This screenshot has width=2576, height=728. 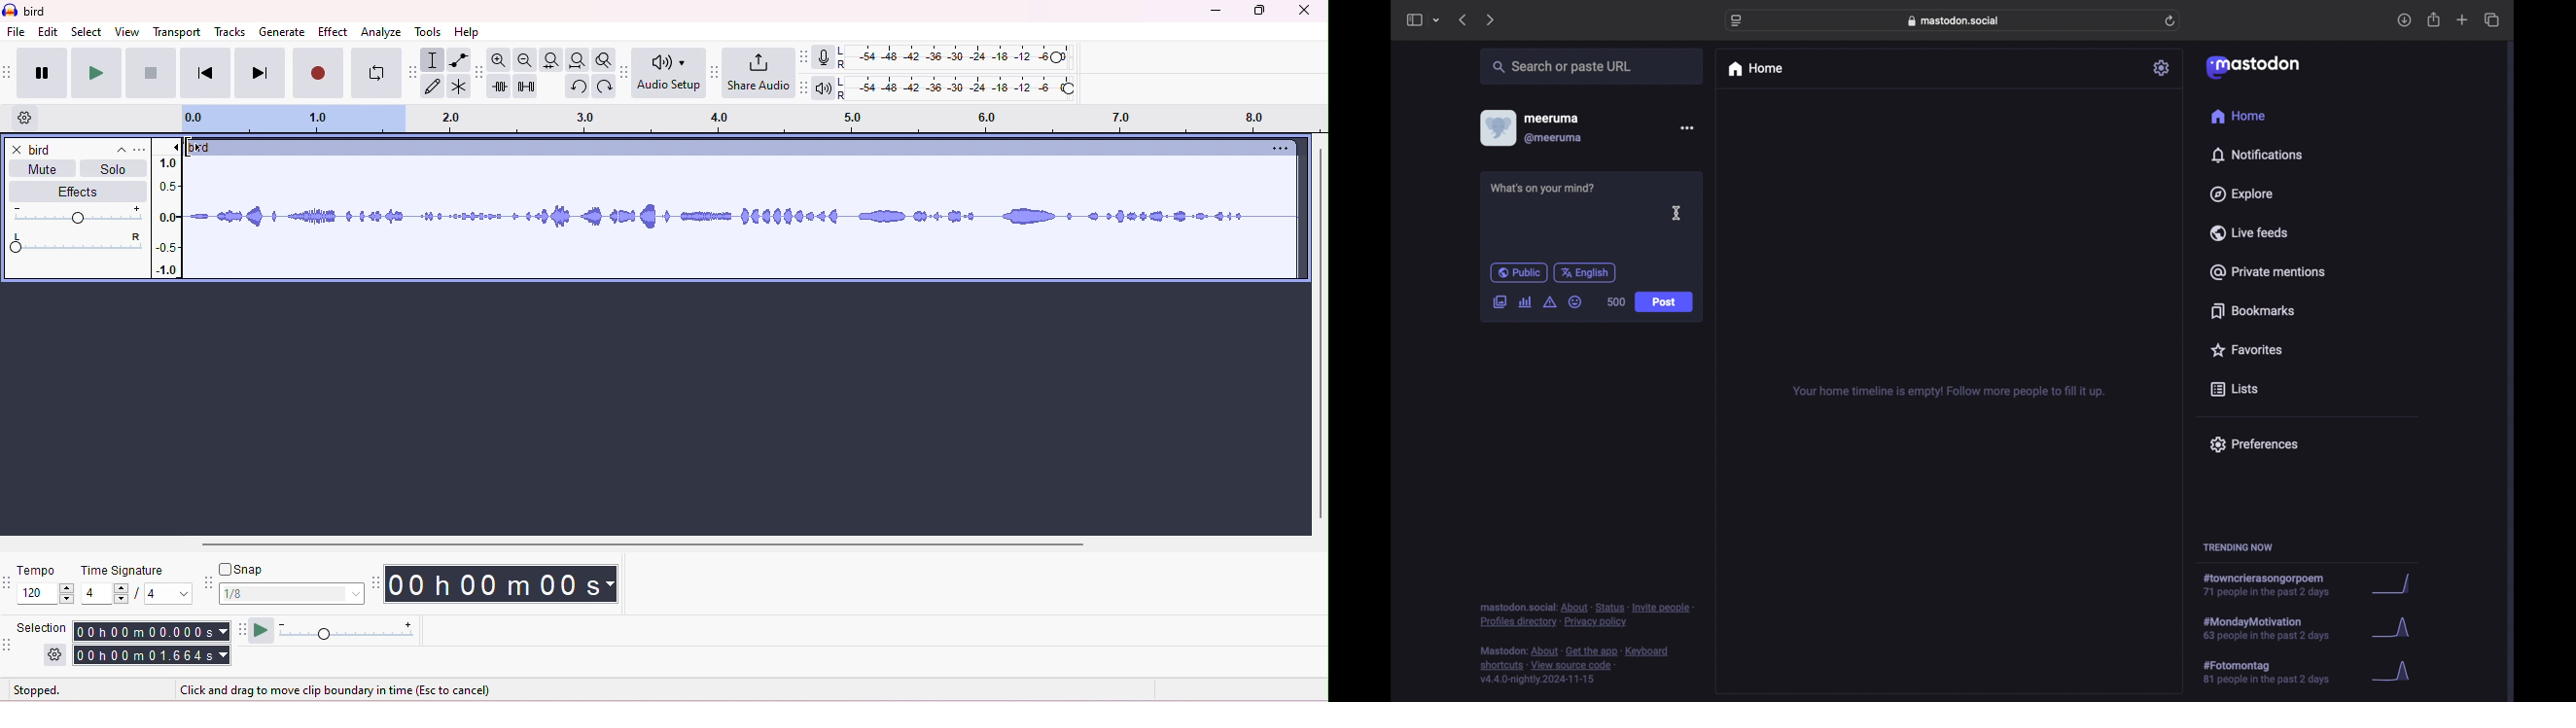 I want to click on select, so click(x=88, y=31).